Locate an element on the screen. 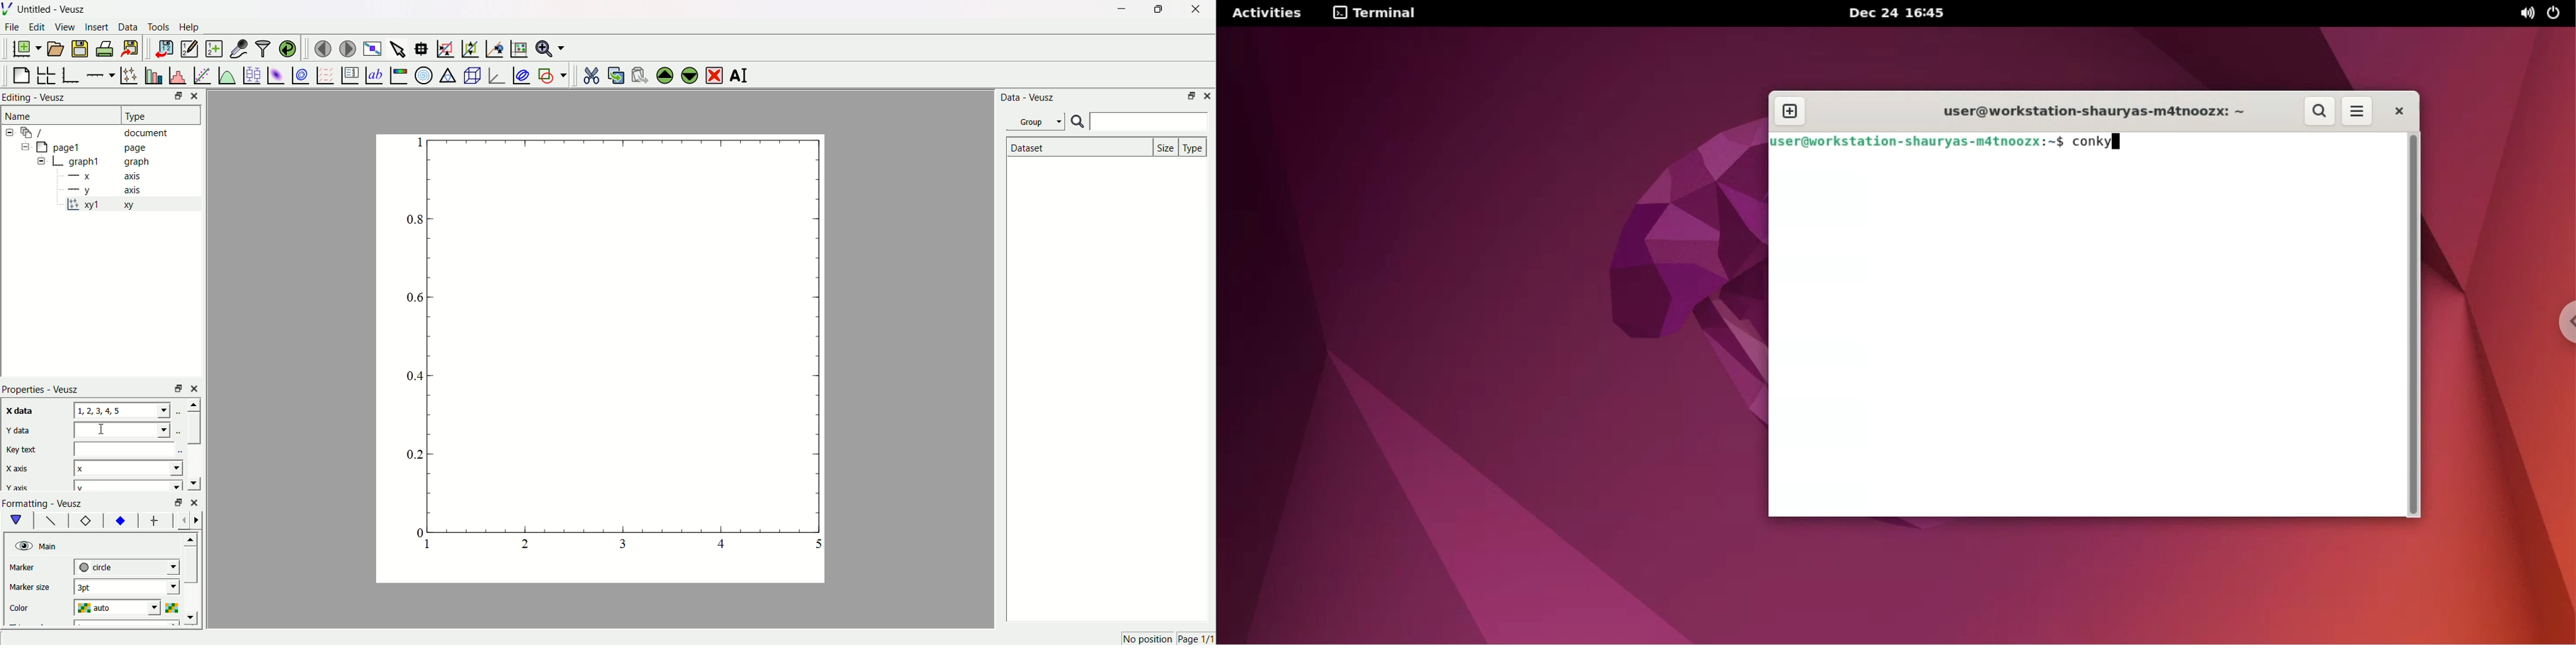 This screenshot has height=672, width=2576. Minimize is located at coordinates (1191, 97).